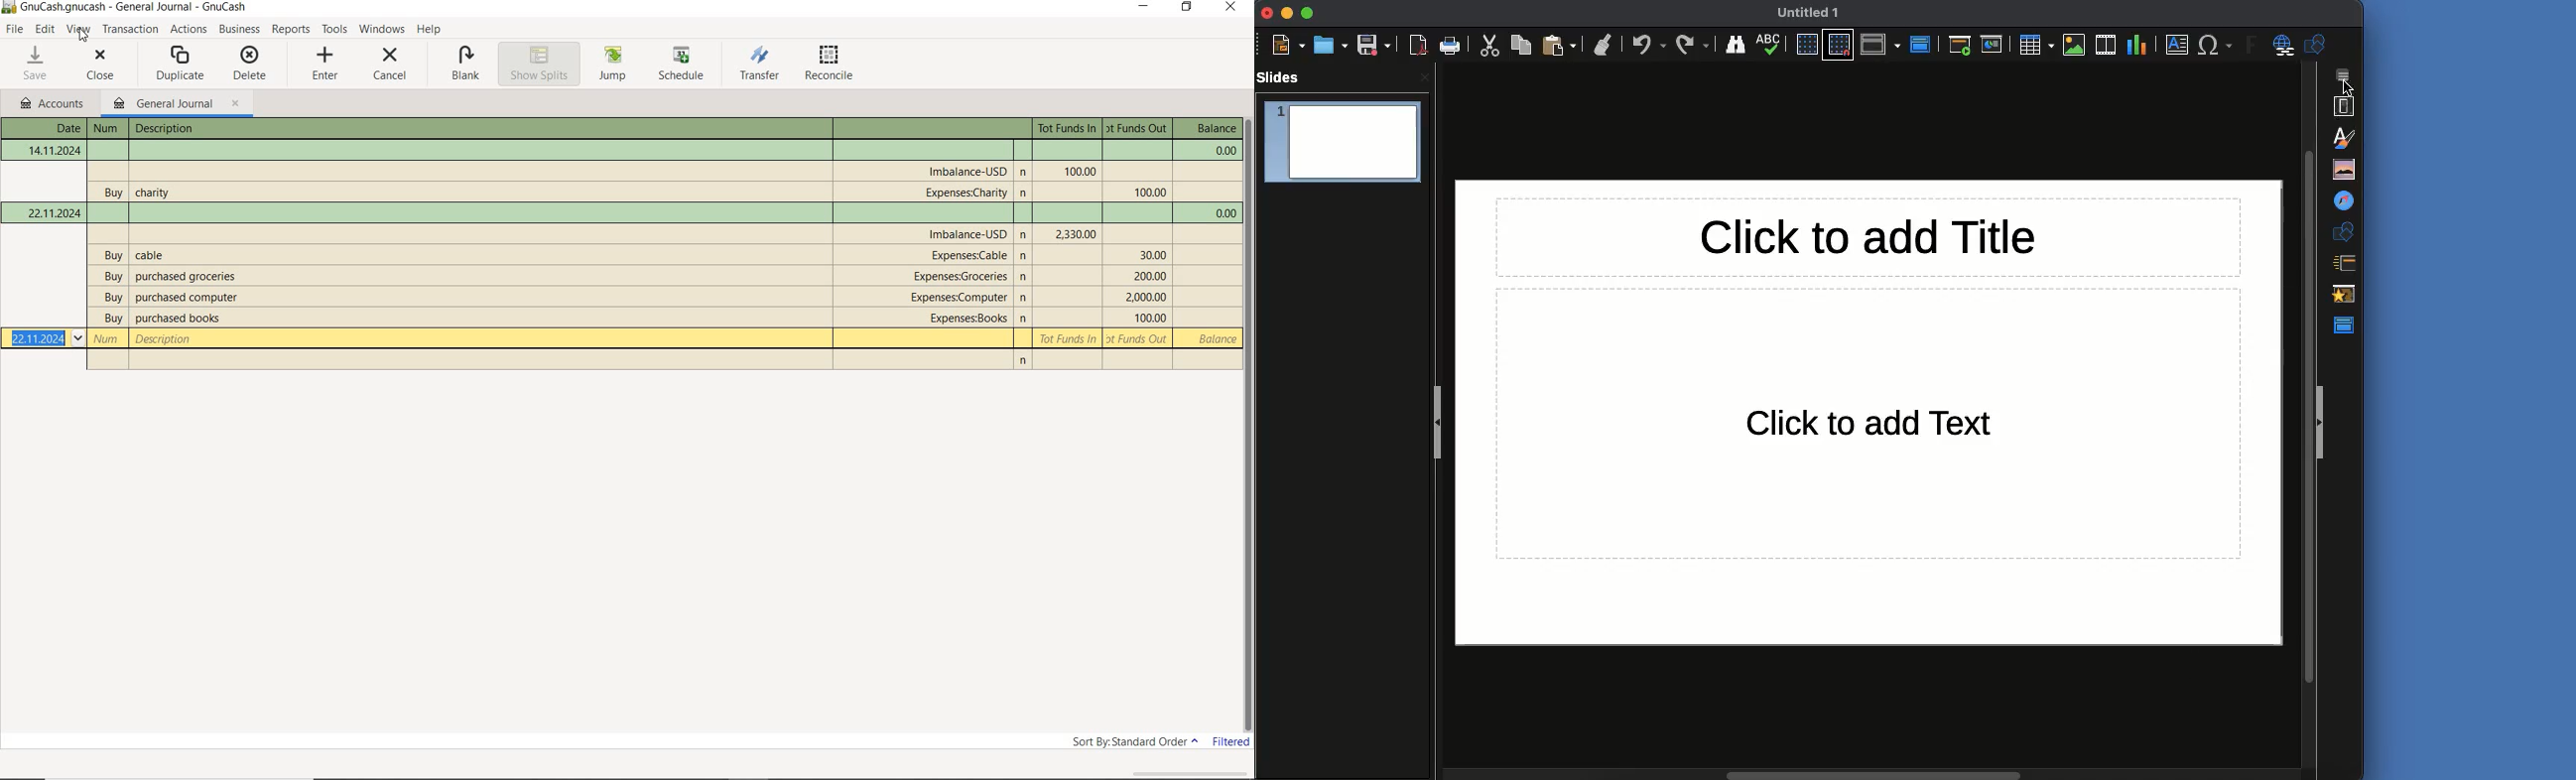 The width and height of the screenshot is (2576, 784). Describe the element at coordinates (1139, 129) in the screenshot. I see `Tot Funds Out` at that location.